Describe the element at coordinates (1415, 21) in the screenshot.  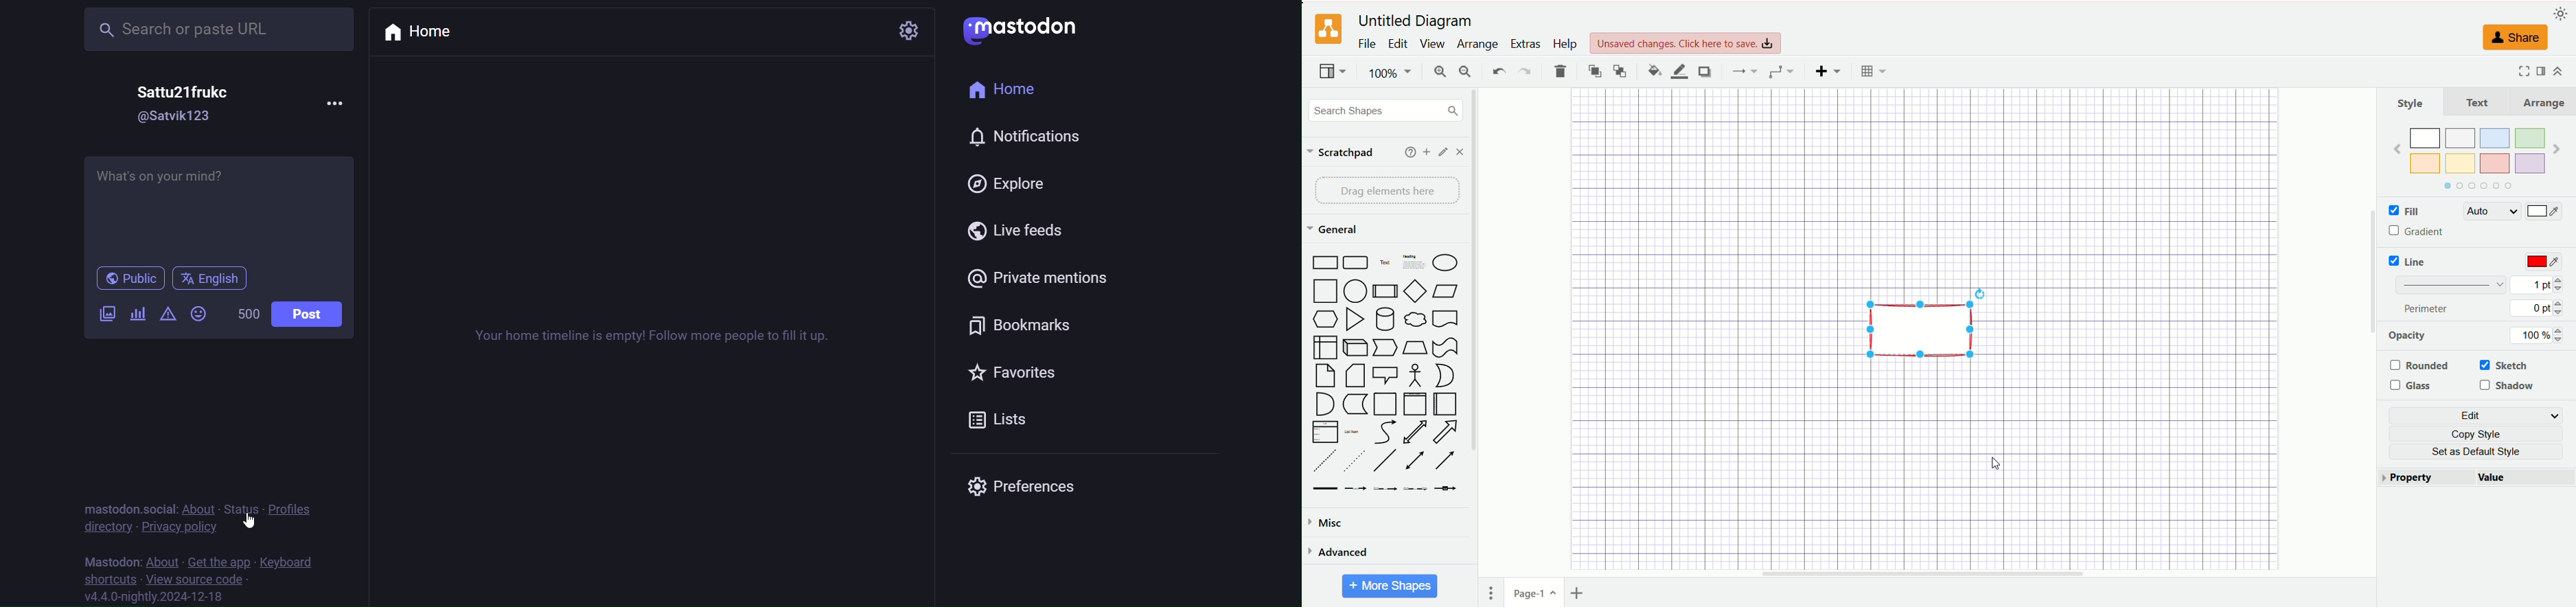
I see `Untitled Diagram` at that location.